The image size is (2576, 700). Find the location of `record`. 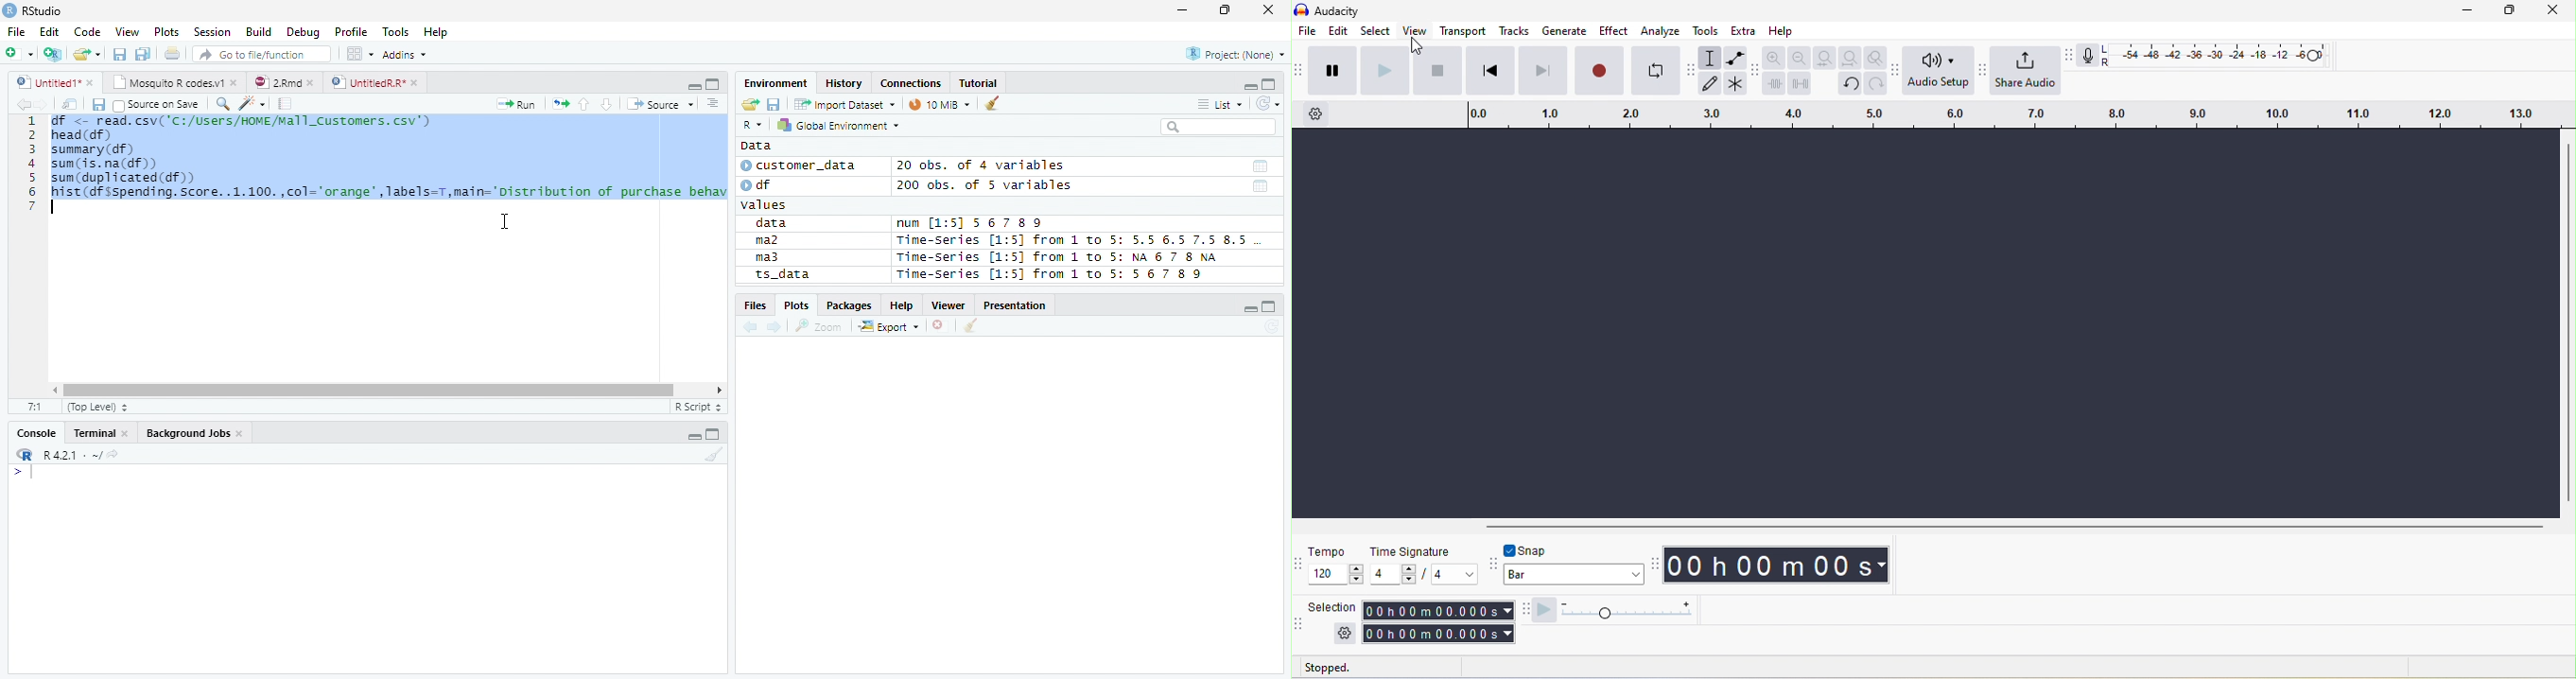

record is located at coordinates (1598, 71).